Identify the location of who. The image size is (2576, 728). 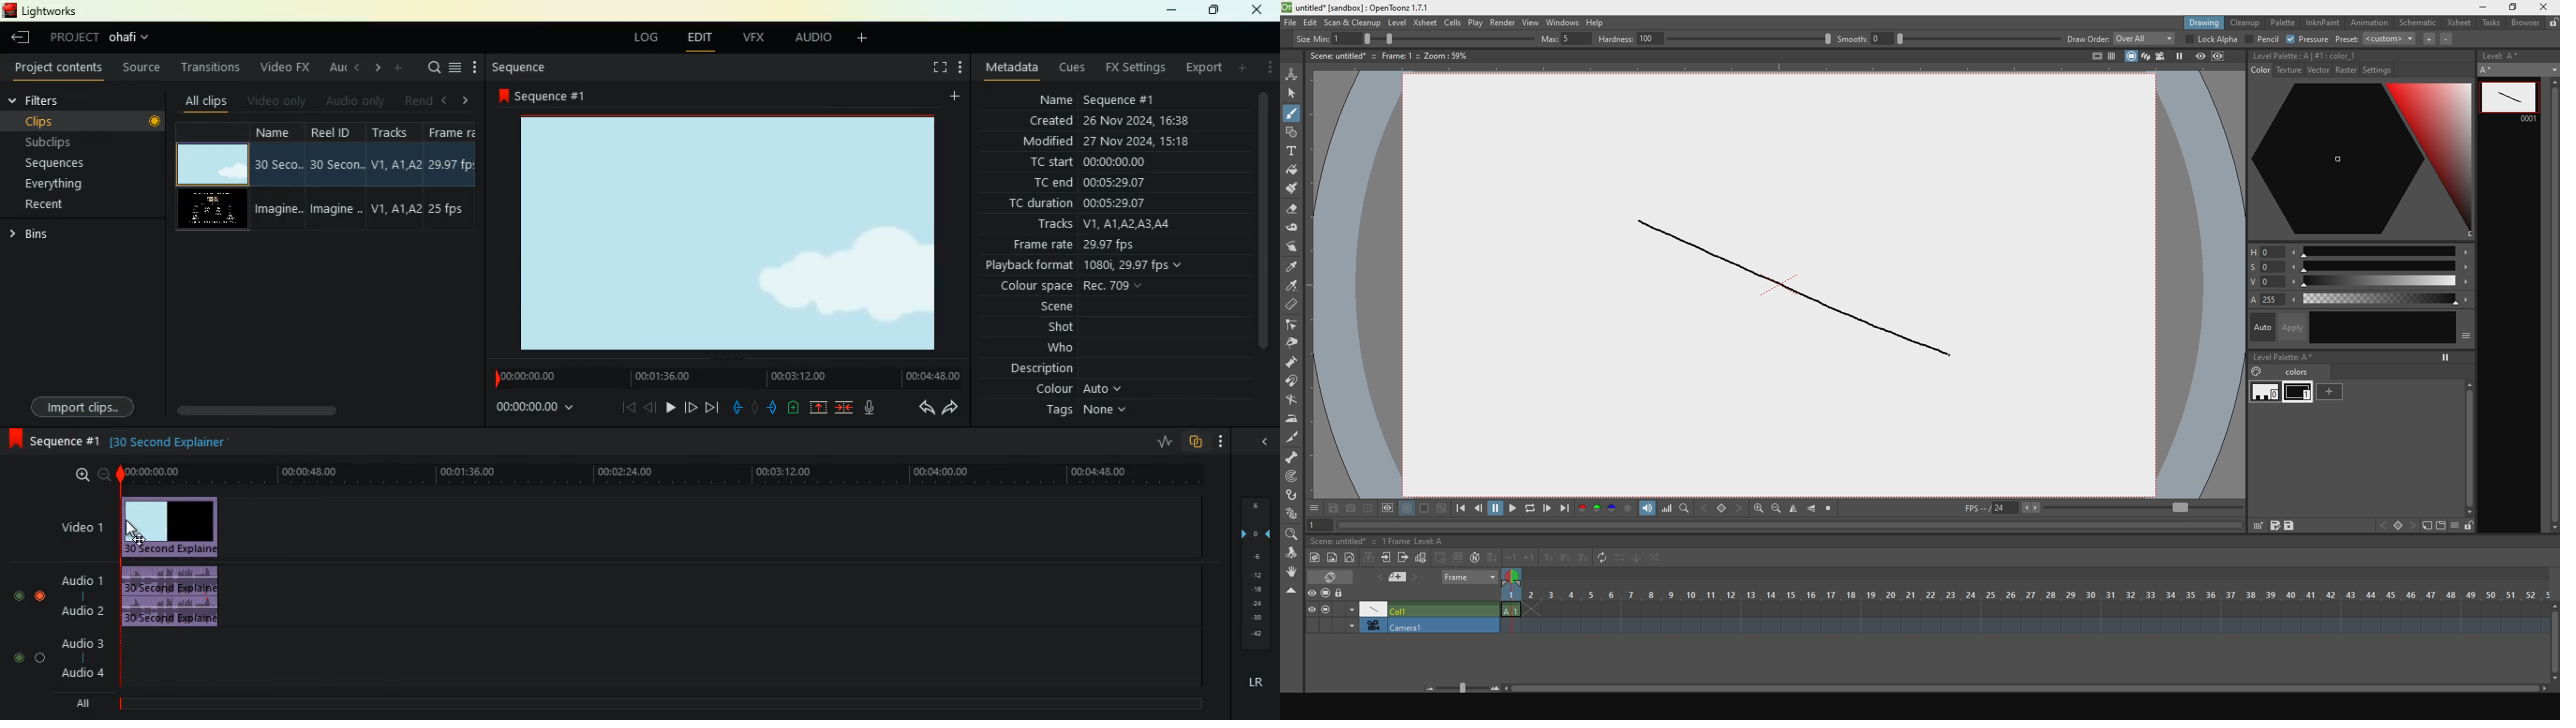
(1048, 349).